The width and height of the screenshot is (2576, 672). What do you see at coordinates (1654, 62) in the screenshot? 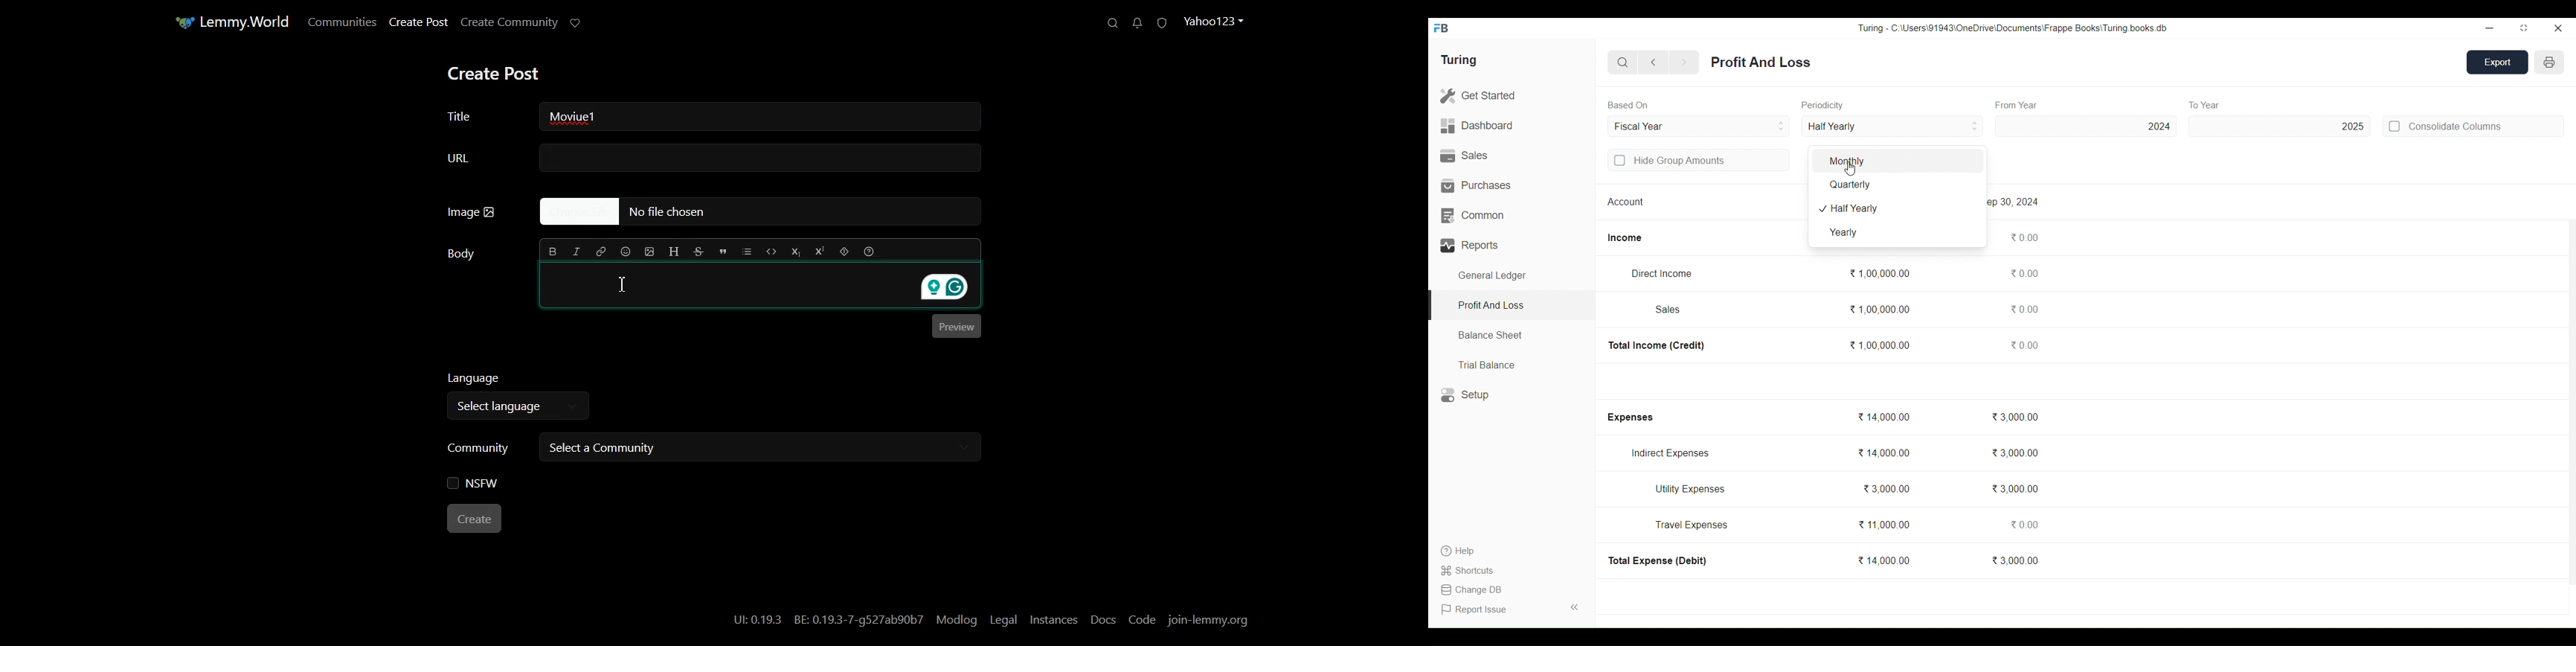
I see `Previous` at bounding box center [1654, 62].